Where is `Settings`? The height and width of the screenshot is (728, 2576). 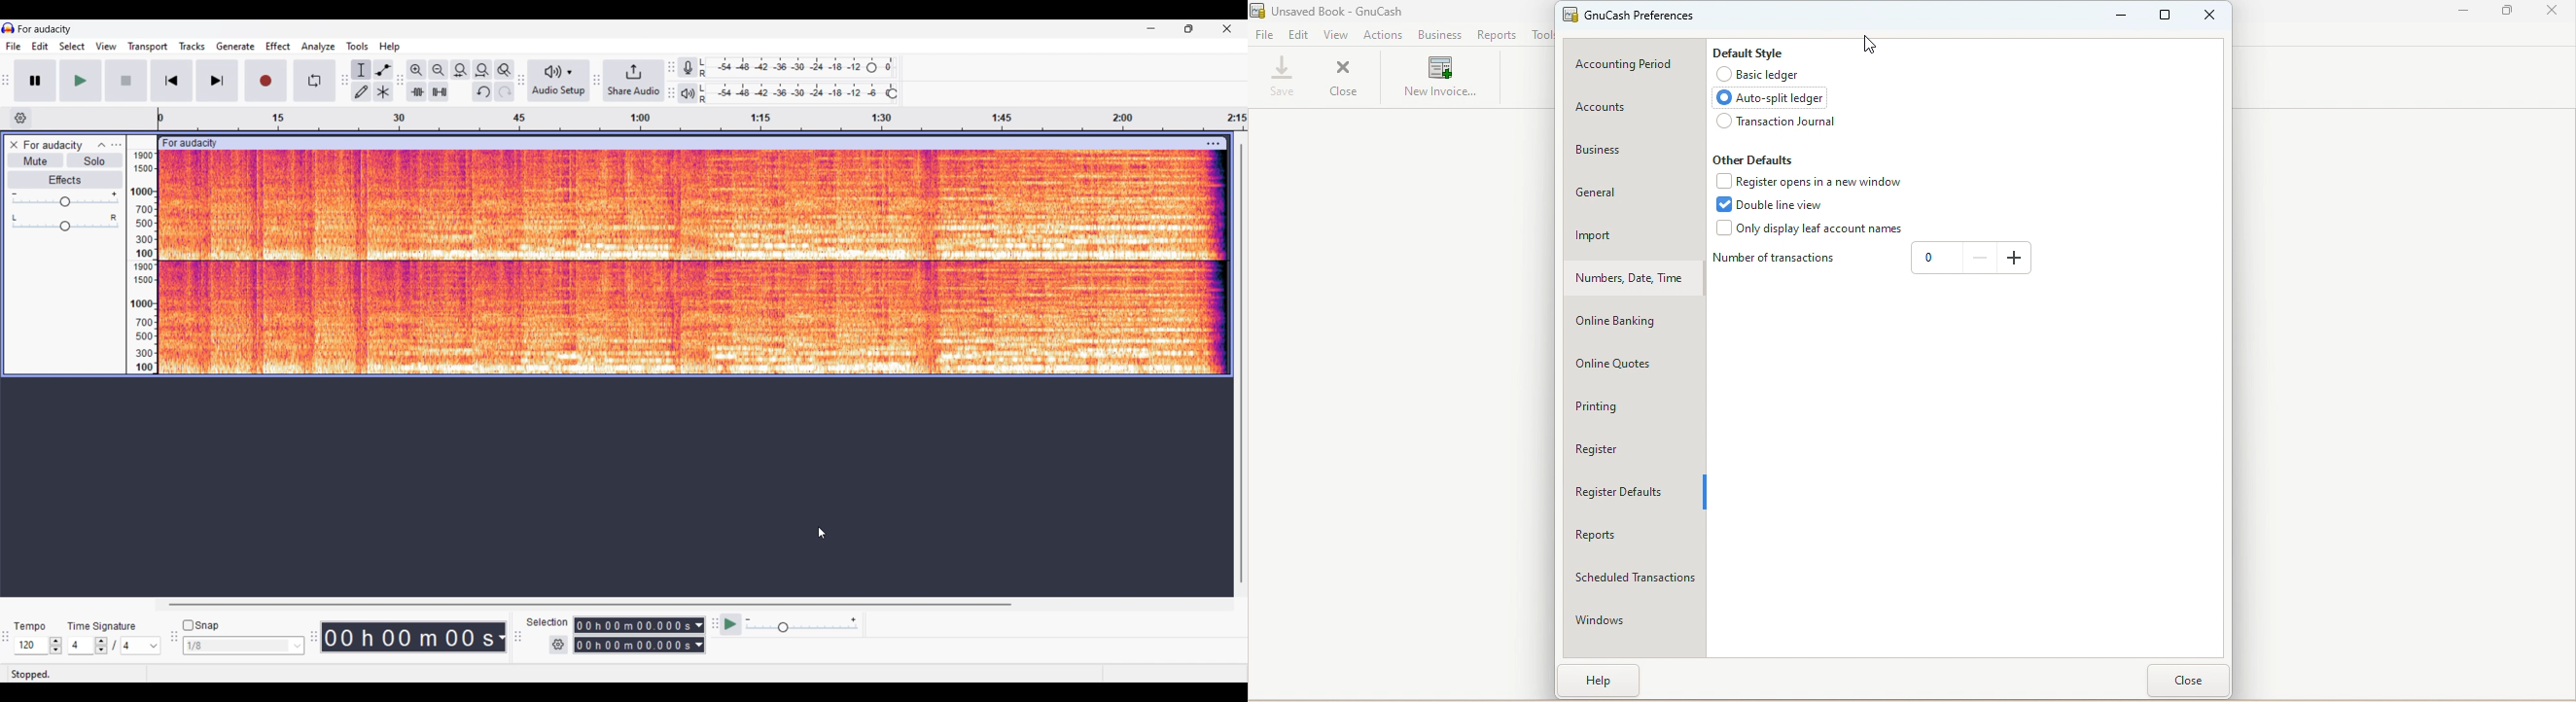
Settings is located at coordinates (558, 645).